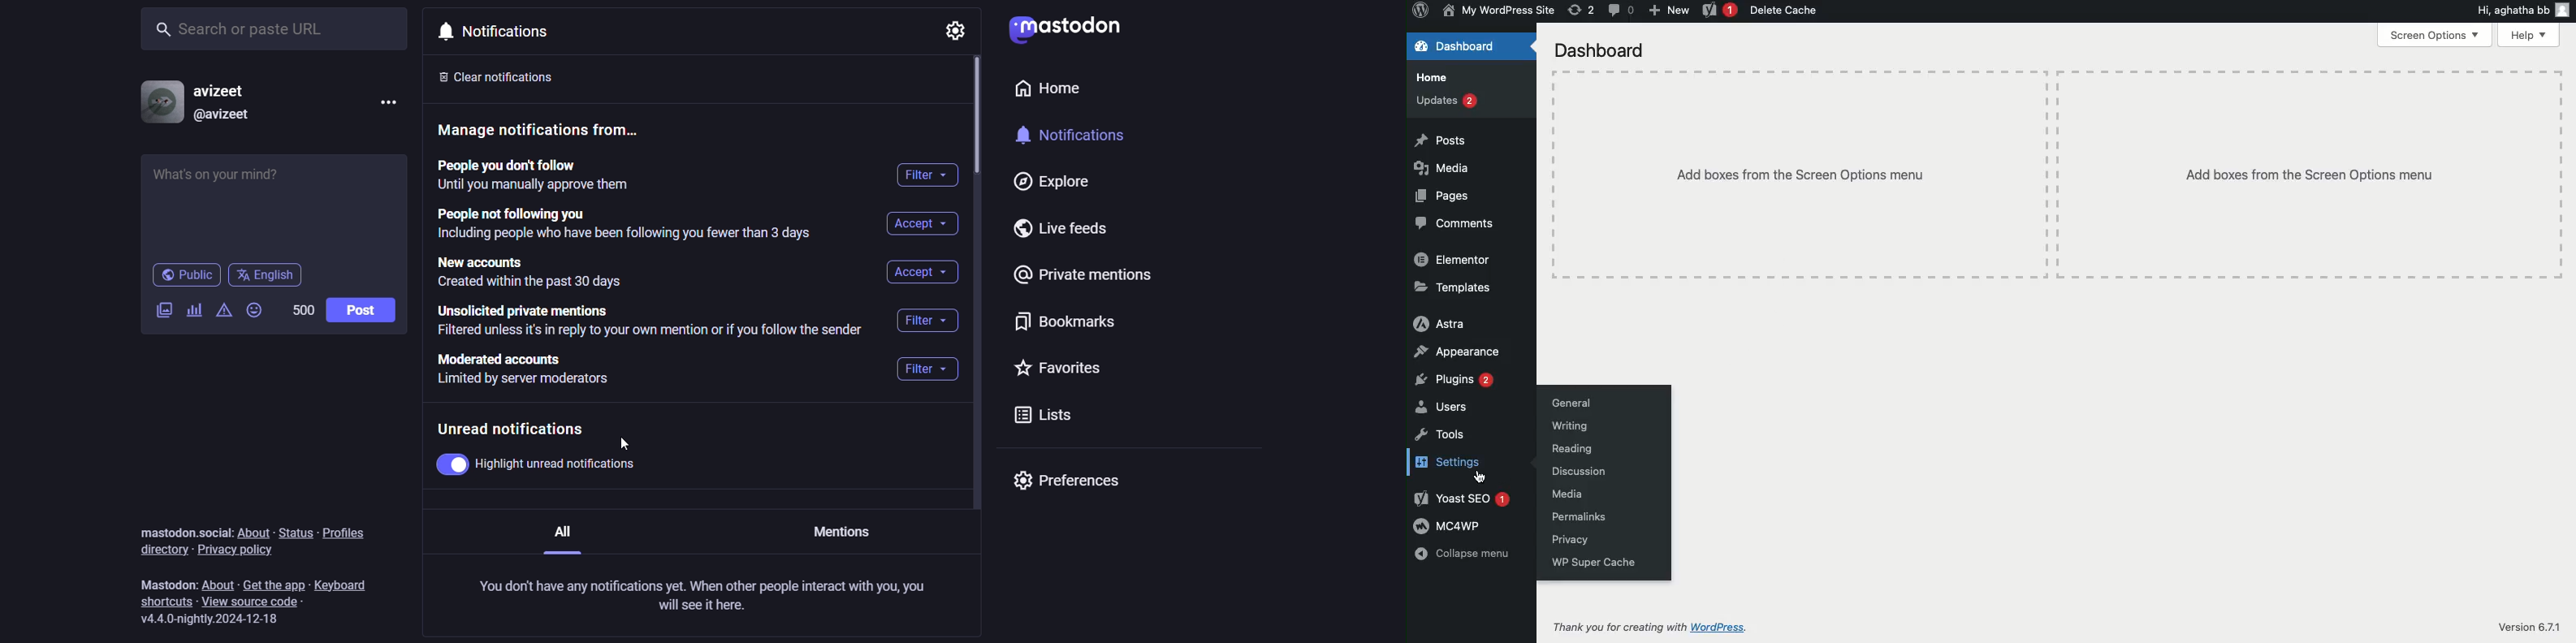 The height and width of the screenshot is (644, 2576). What do you see at coordinates (842, 533) in the screenshot?
I see `Mentions` at bounding box center [842, 533].